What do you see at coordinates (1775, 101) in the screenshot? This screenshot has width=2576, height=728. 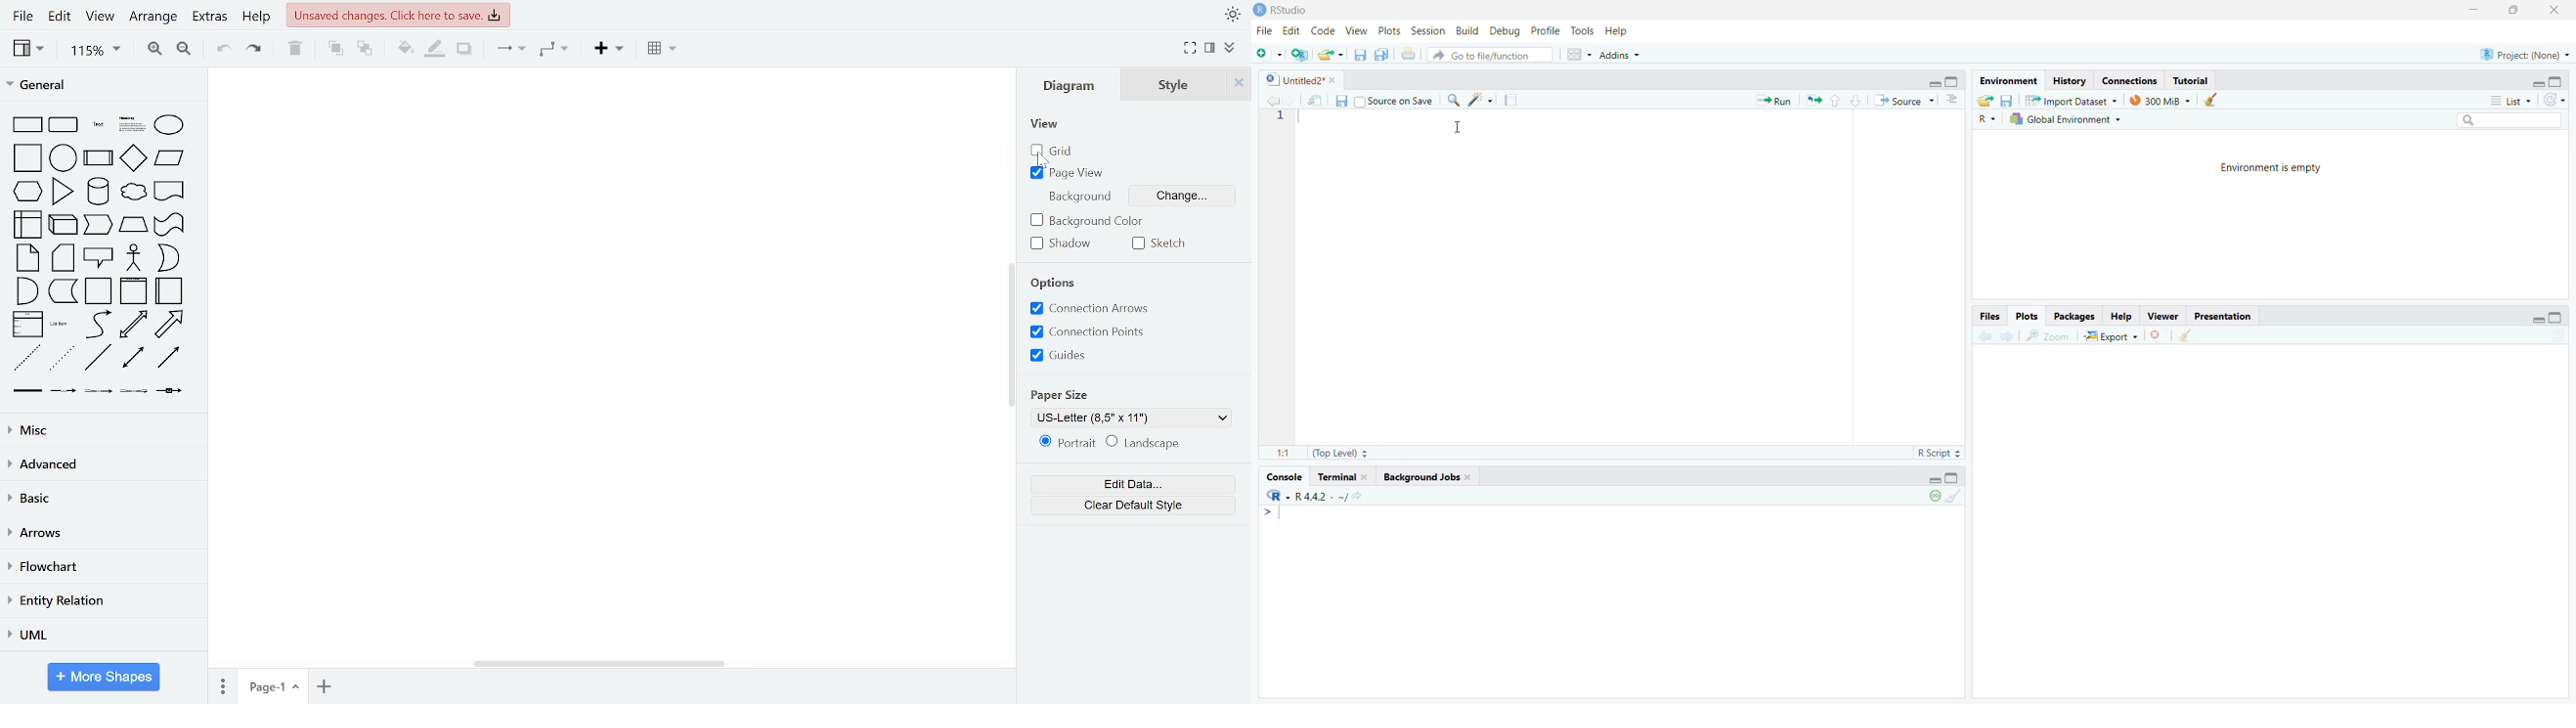 I see ` Run` at bounding box center [1775, 101].